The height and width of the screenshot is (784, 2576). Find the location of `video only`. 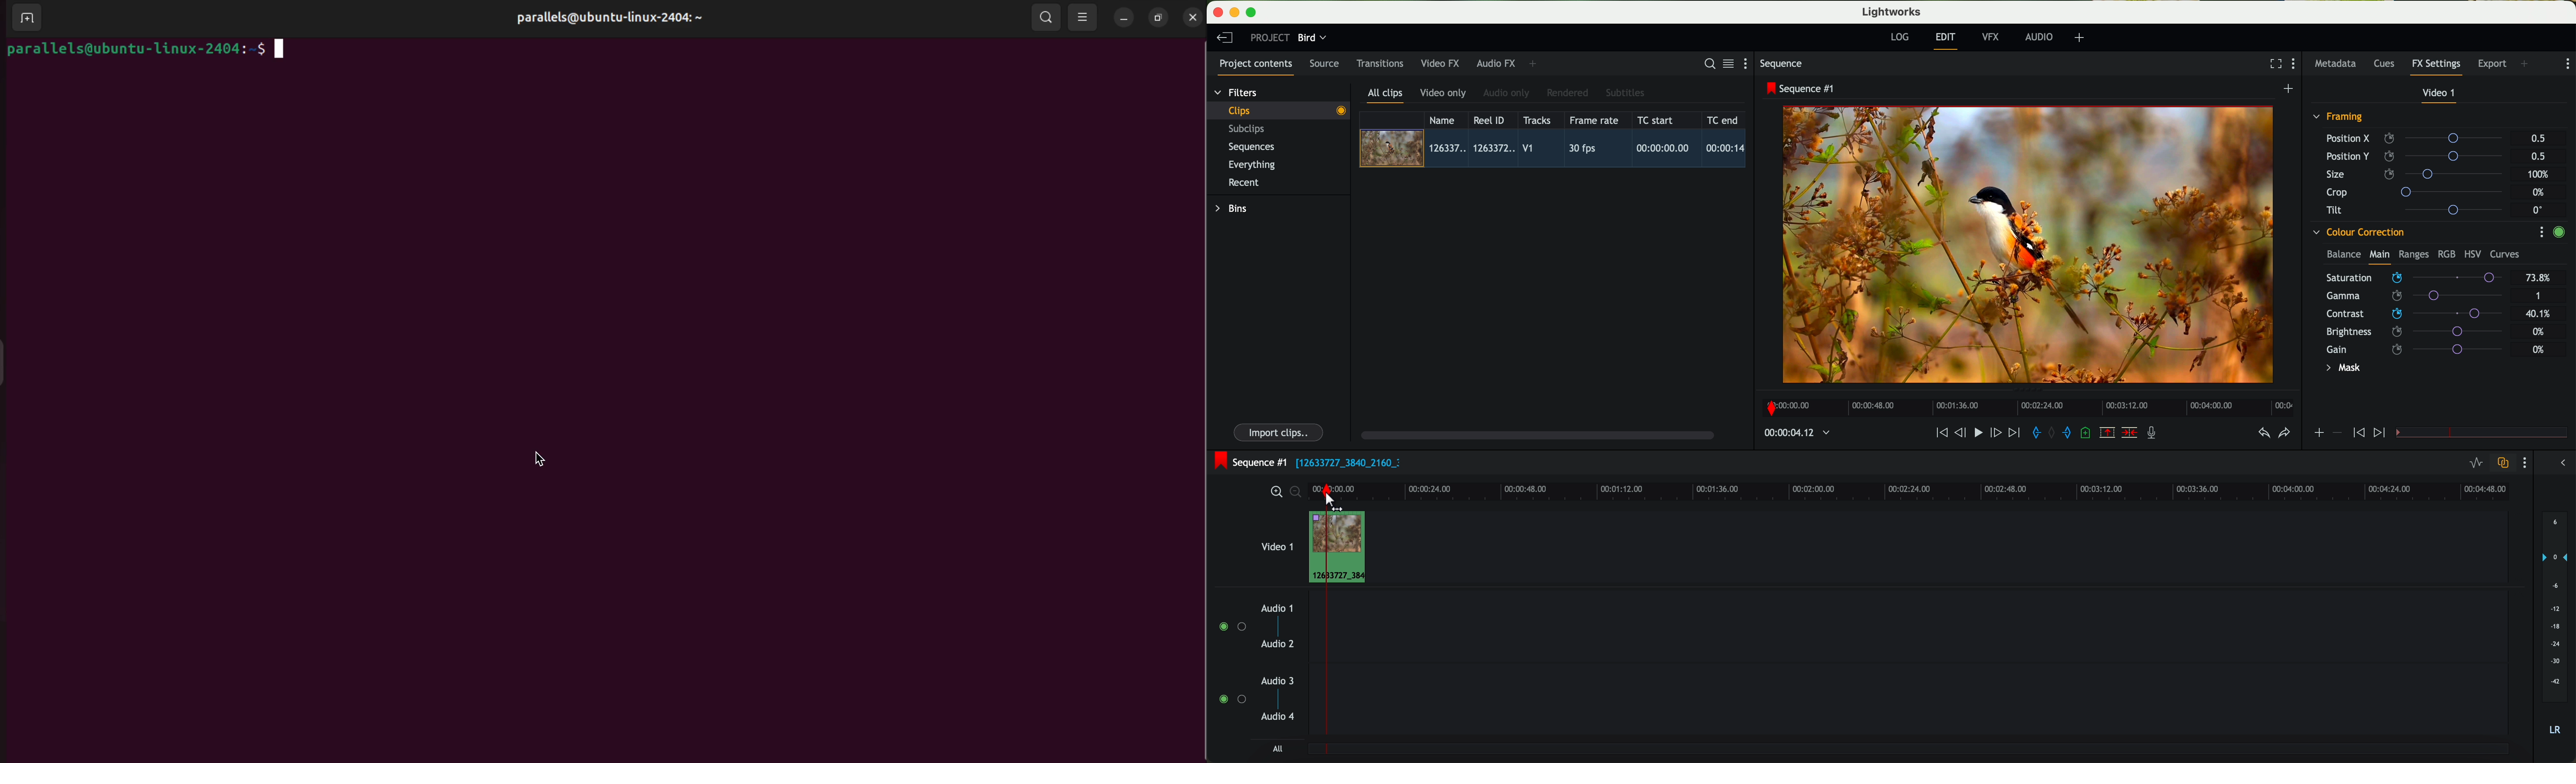

video only is located at coordinates (1443, 93).